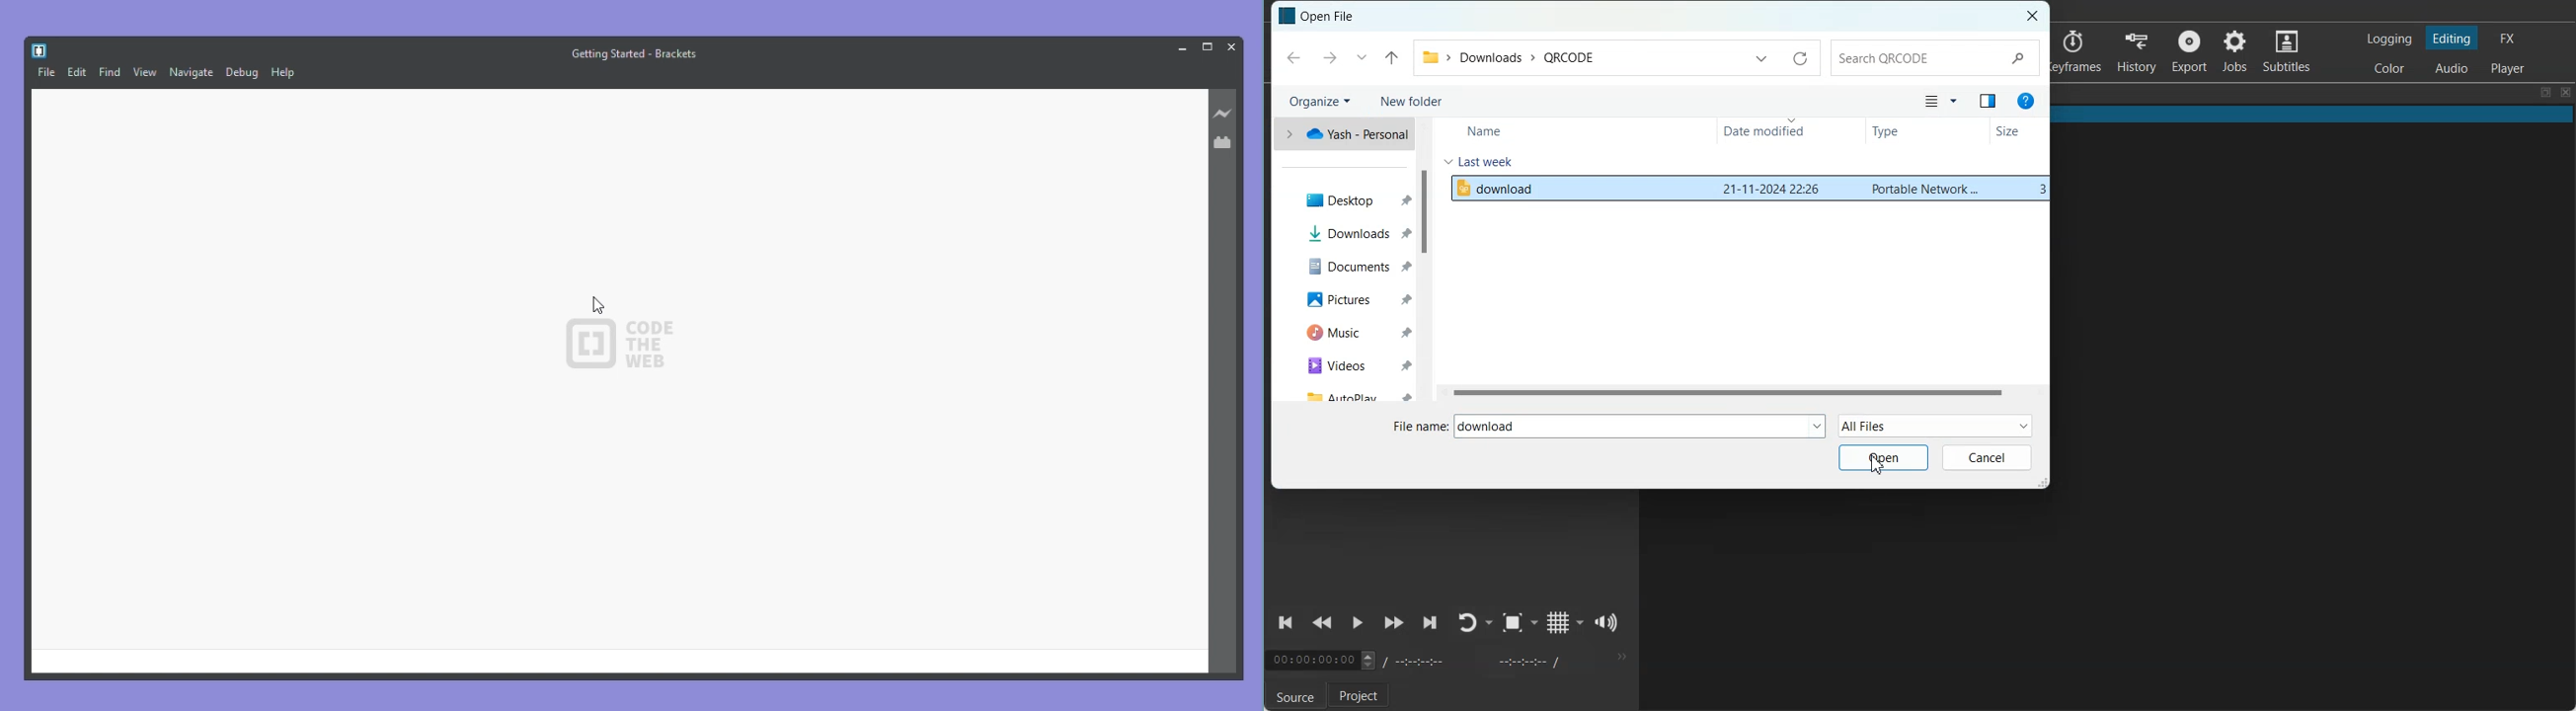  What do you see at coordinates (2137, 51) in the screenshot?
I see `History` at bounding box center [2137, 51].